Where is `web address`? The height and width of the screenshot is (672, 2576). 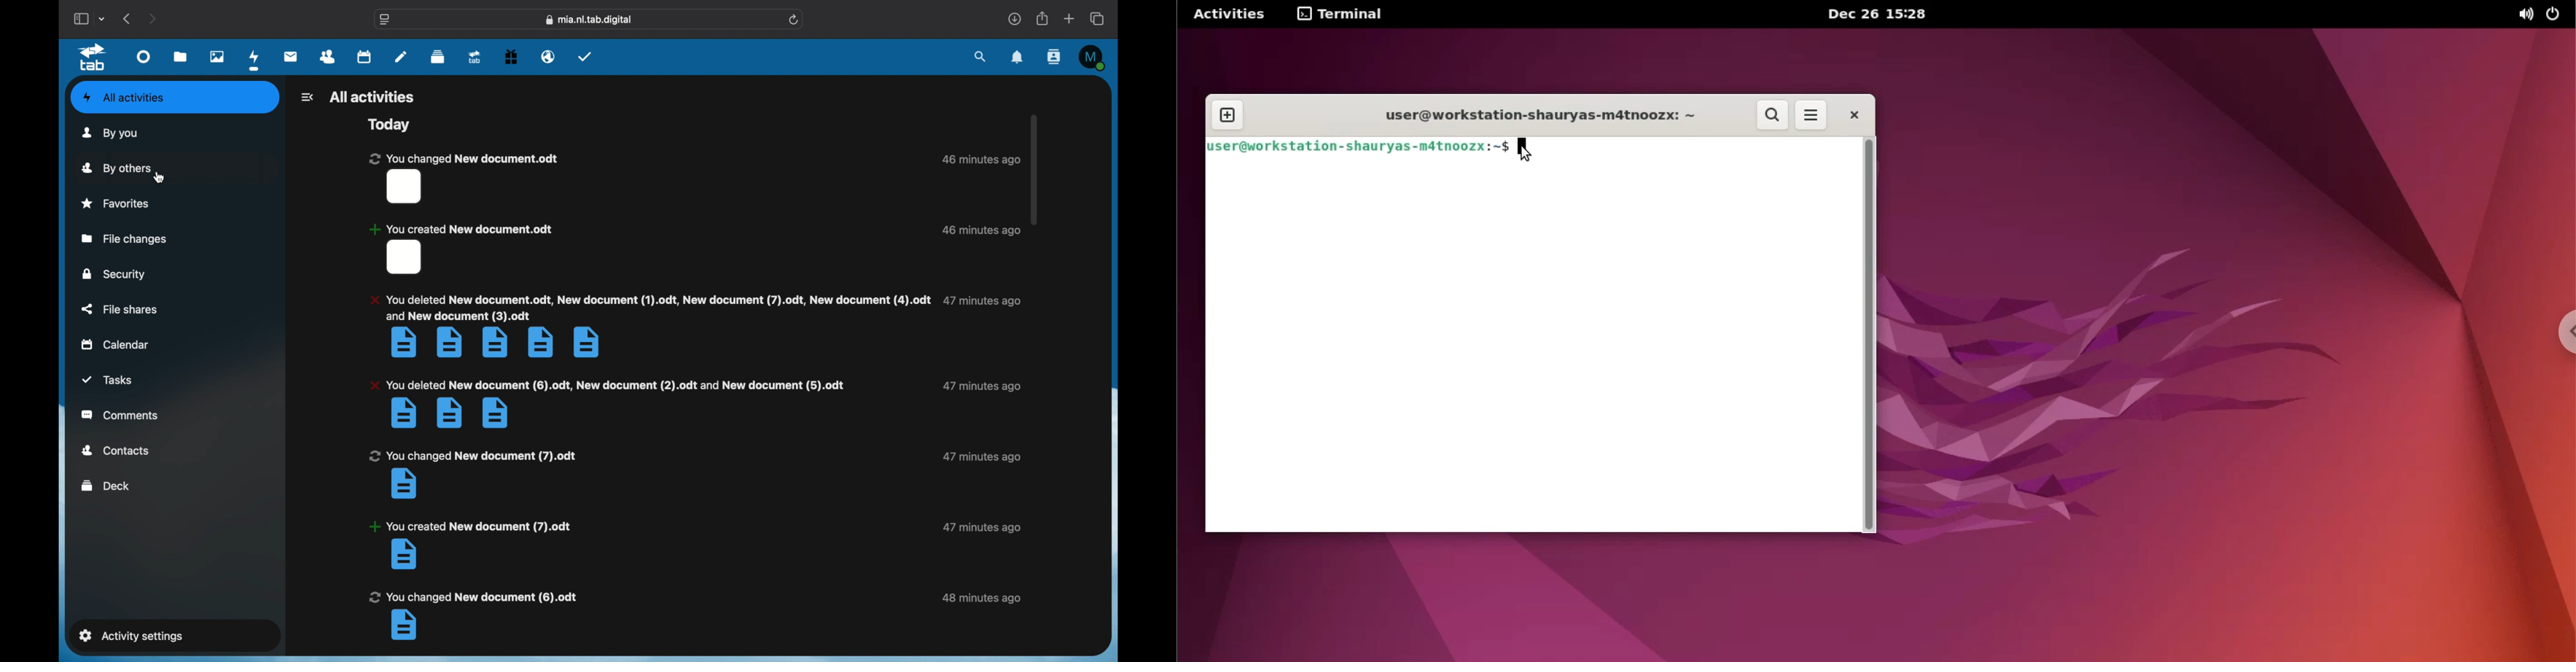
web address is located at coordinates (588, 20).